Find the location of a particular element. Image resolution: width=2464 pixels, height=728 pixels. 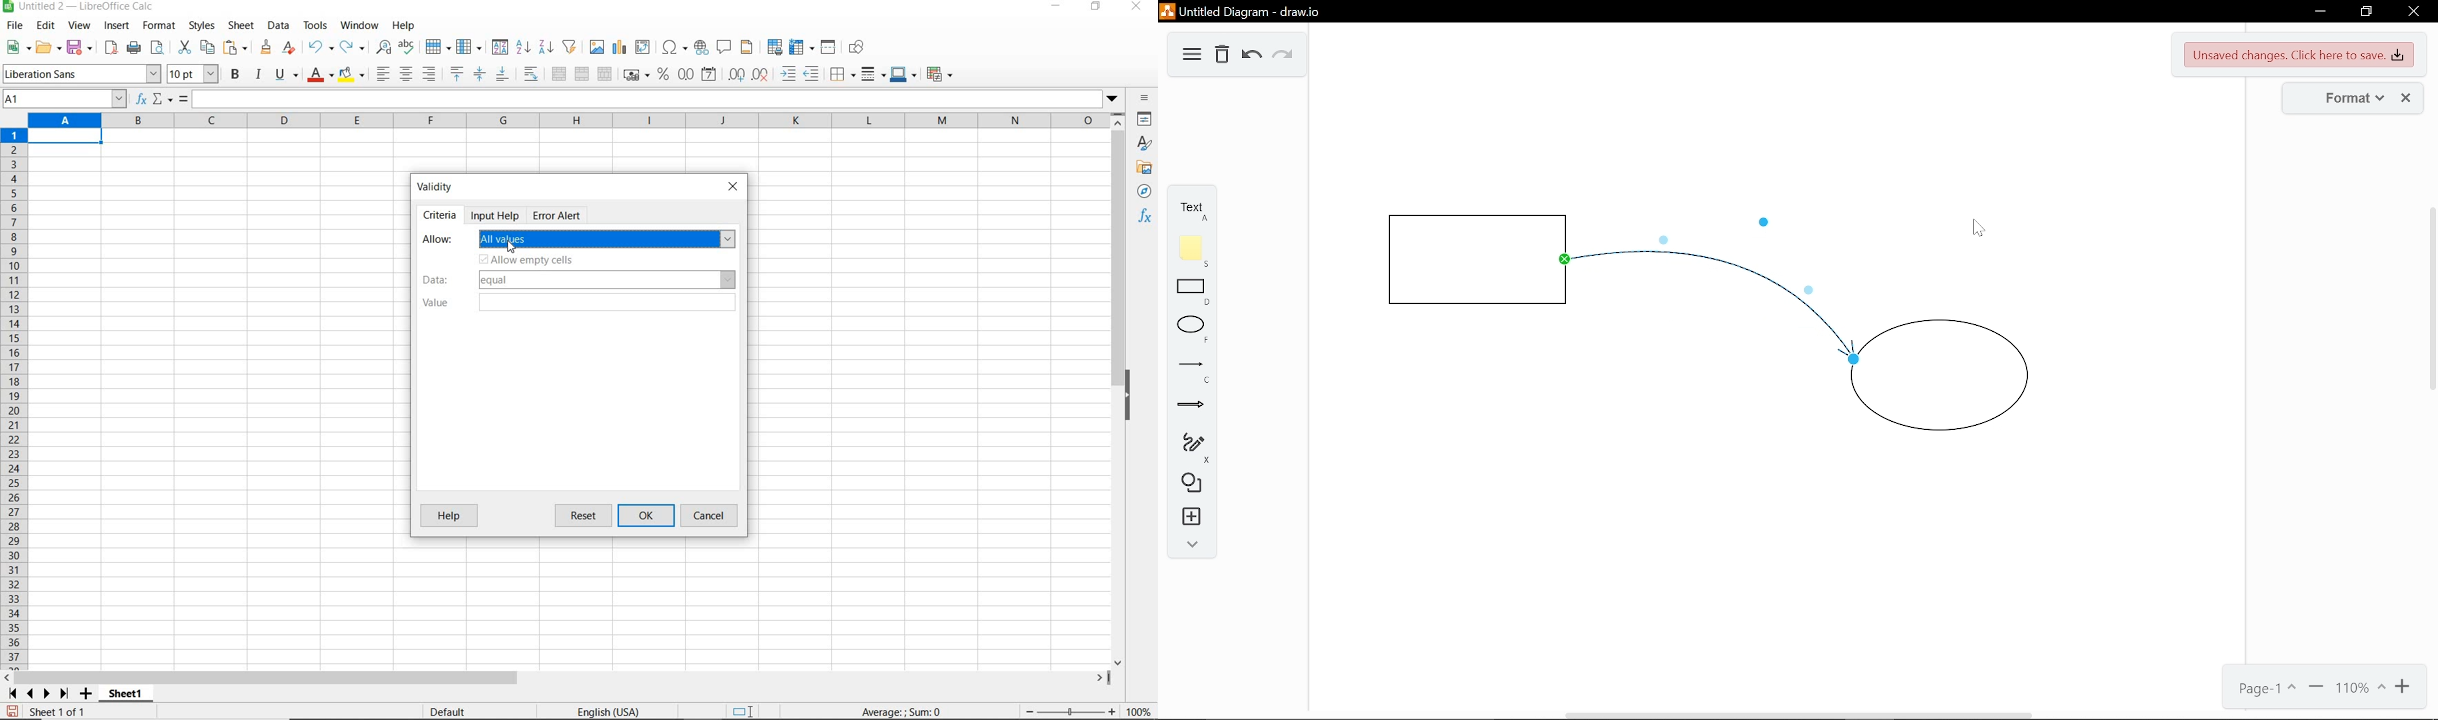

Current page(Page 1) is located at coordinates (2269, 689).